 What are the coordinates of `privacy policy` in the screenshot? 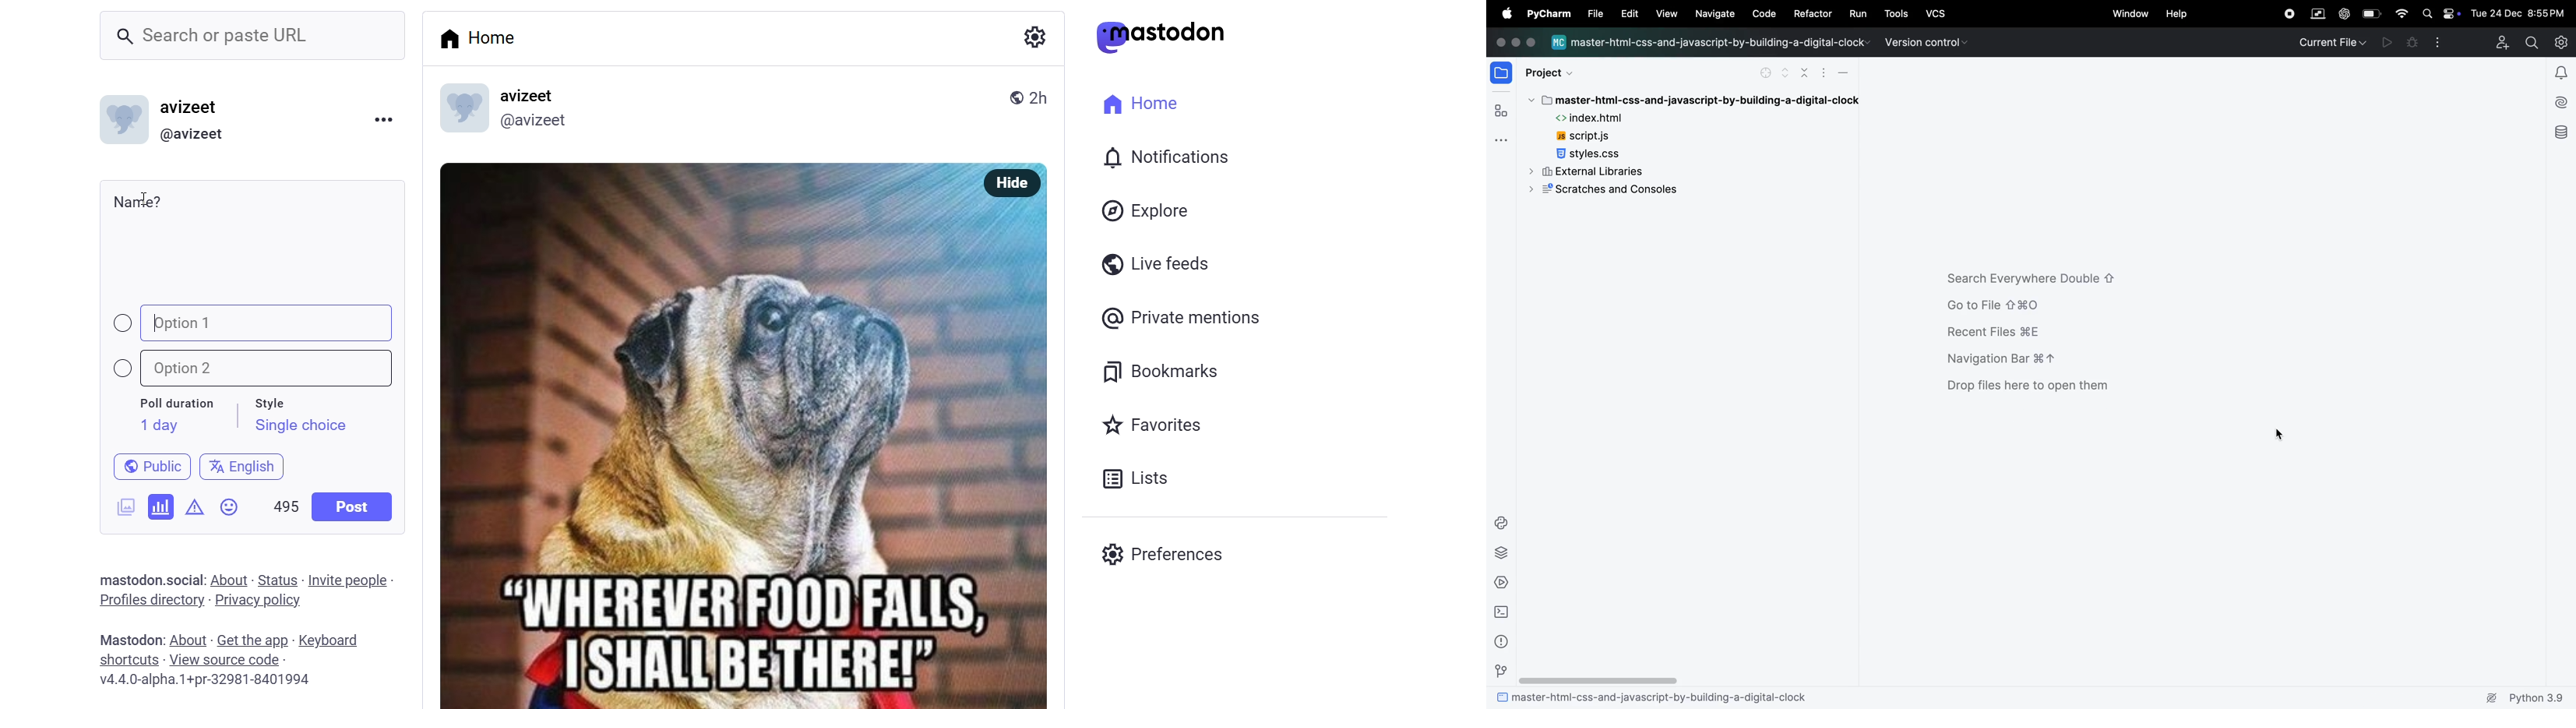 It's located at (258, 601).